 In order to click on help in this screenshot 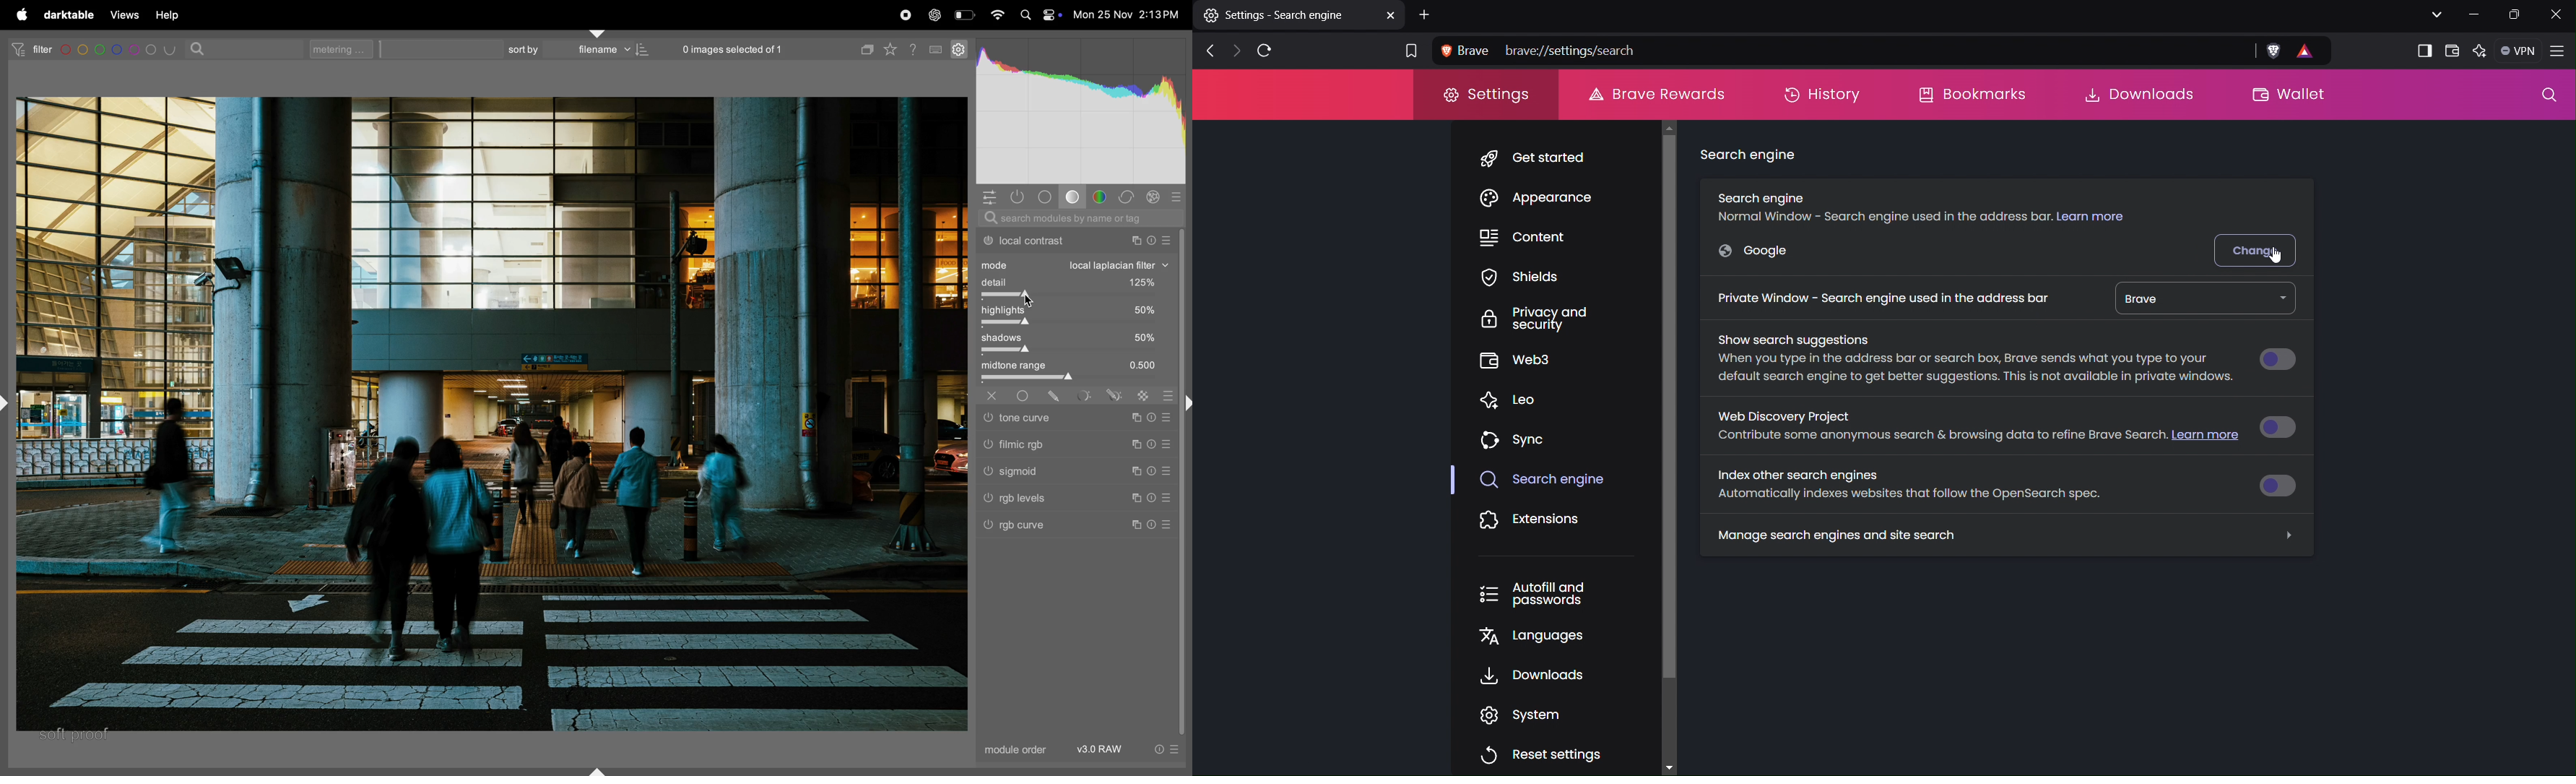, I will do `click(915, 48)`.